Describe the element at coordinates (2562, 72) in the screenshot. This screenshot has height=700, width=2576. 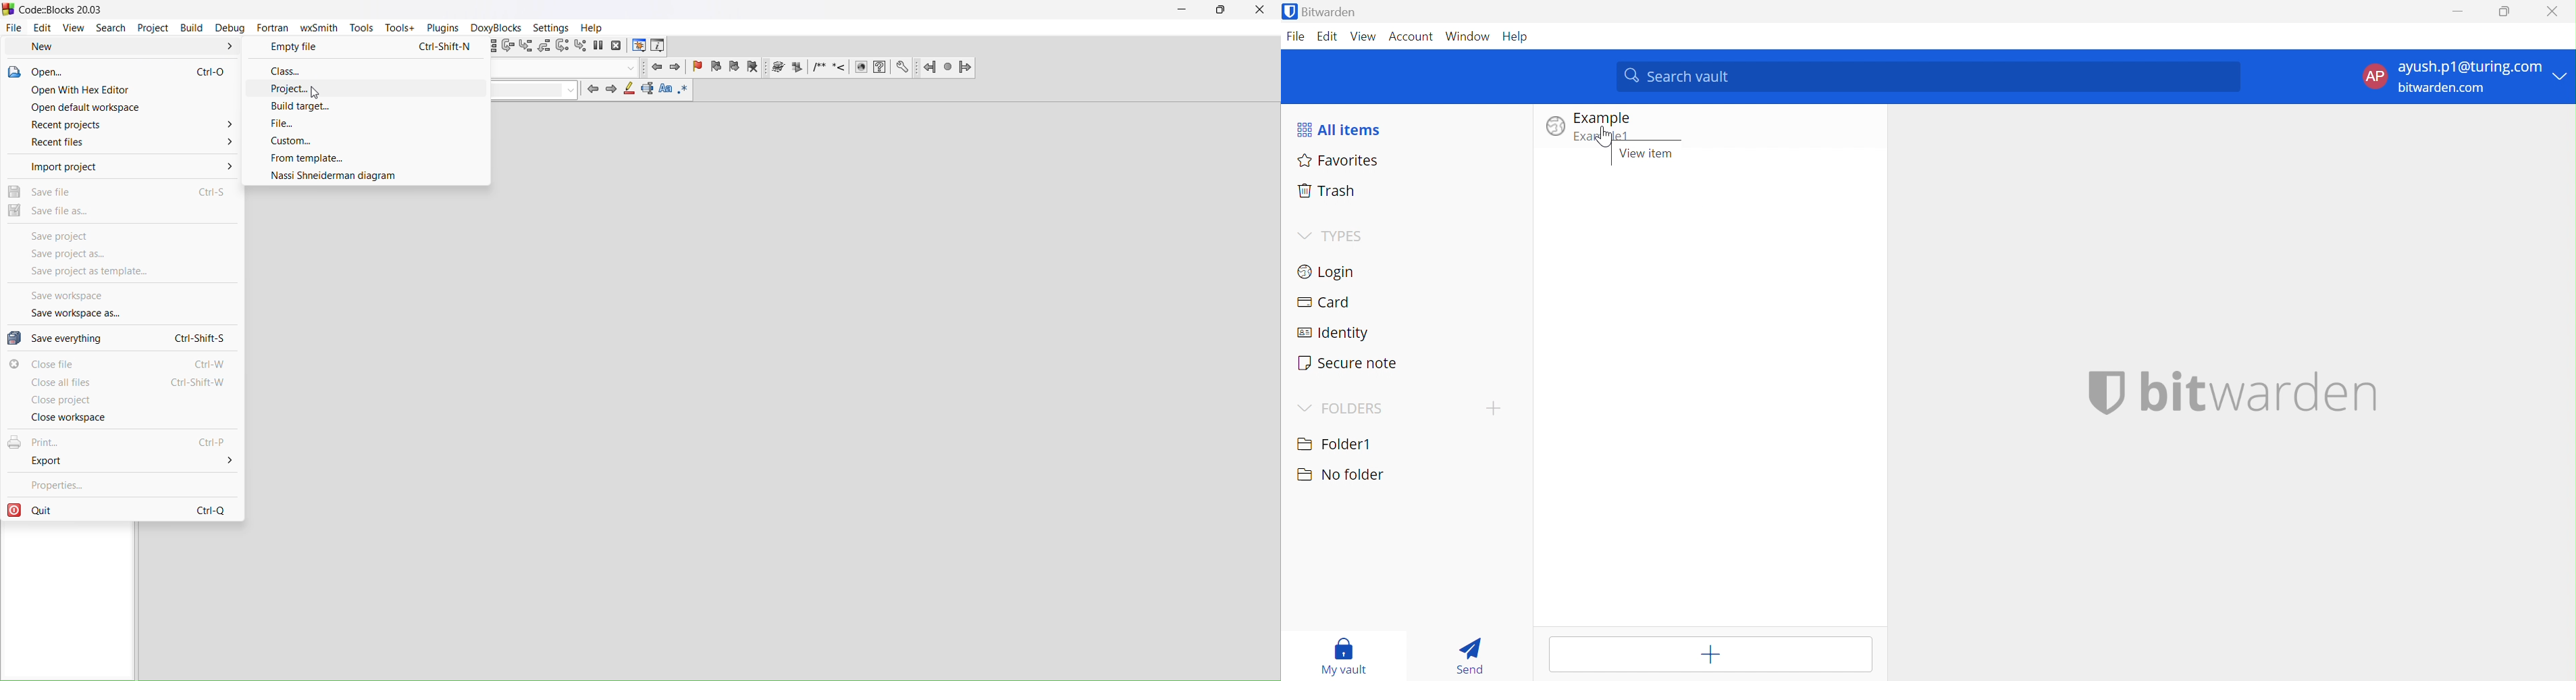
I see `Drop Down` at that location.